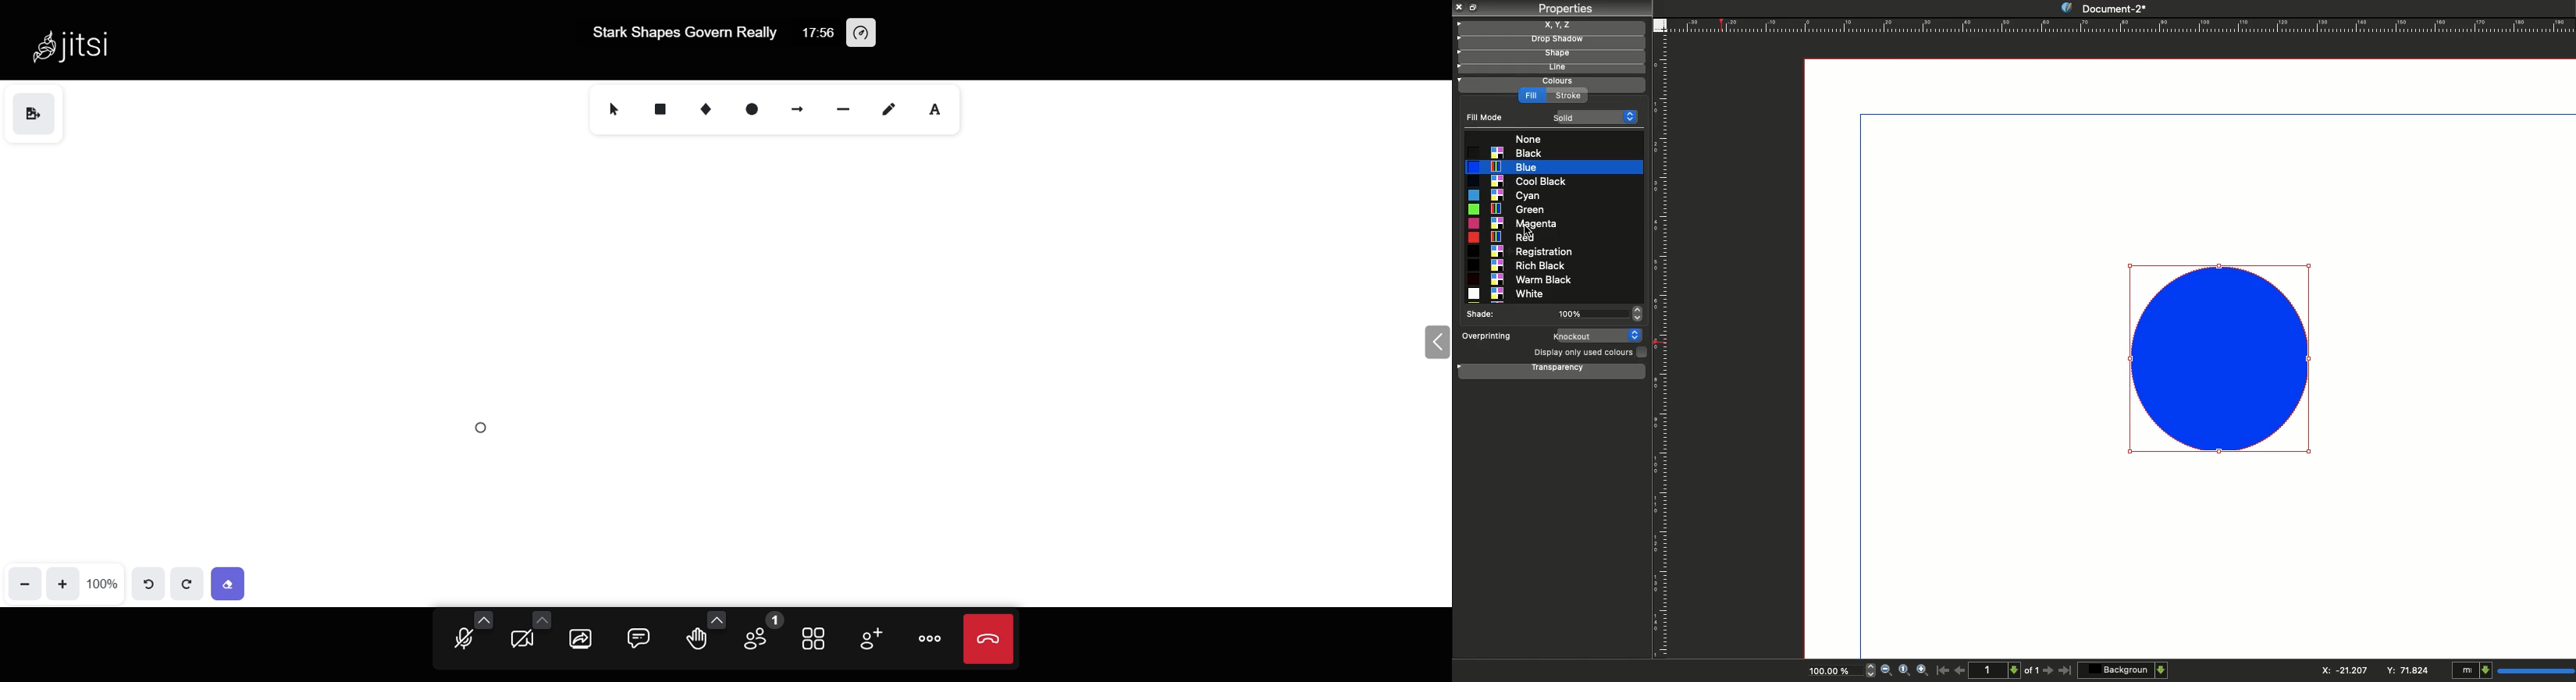 This screenshot has width=2576, height=700. I want to click on Shade, so click(1485, 313).